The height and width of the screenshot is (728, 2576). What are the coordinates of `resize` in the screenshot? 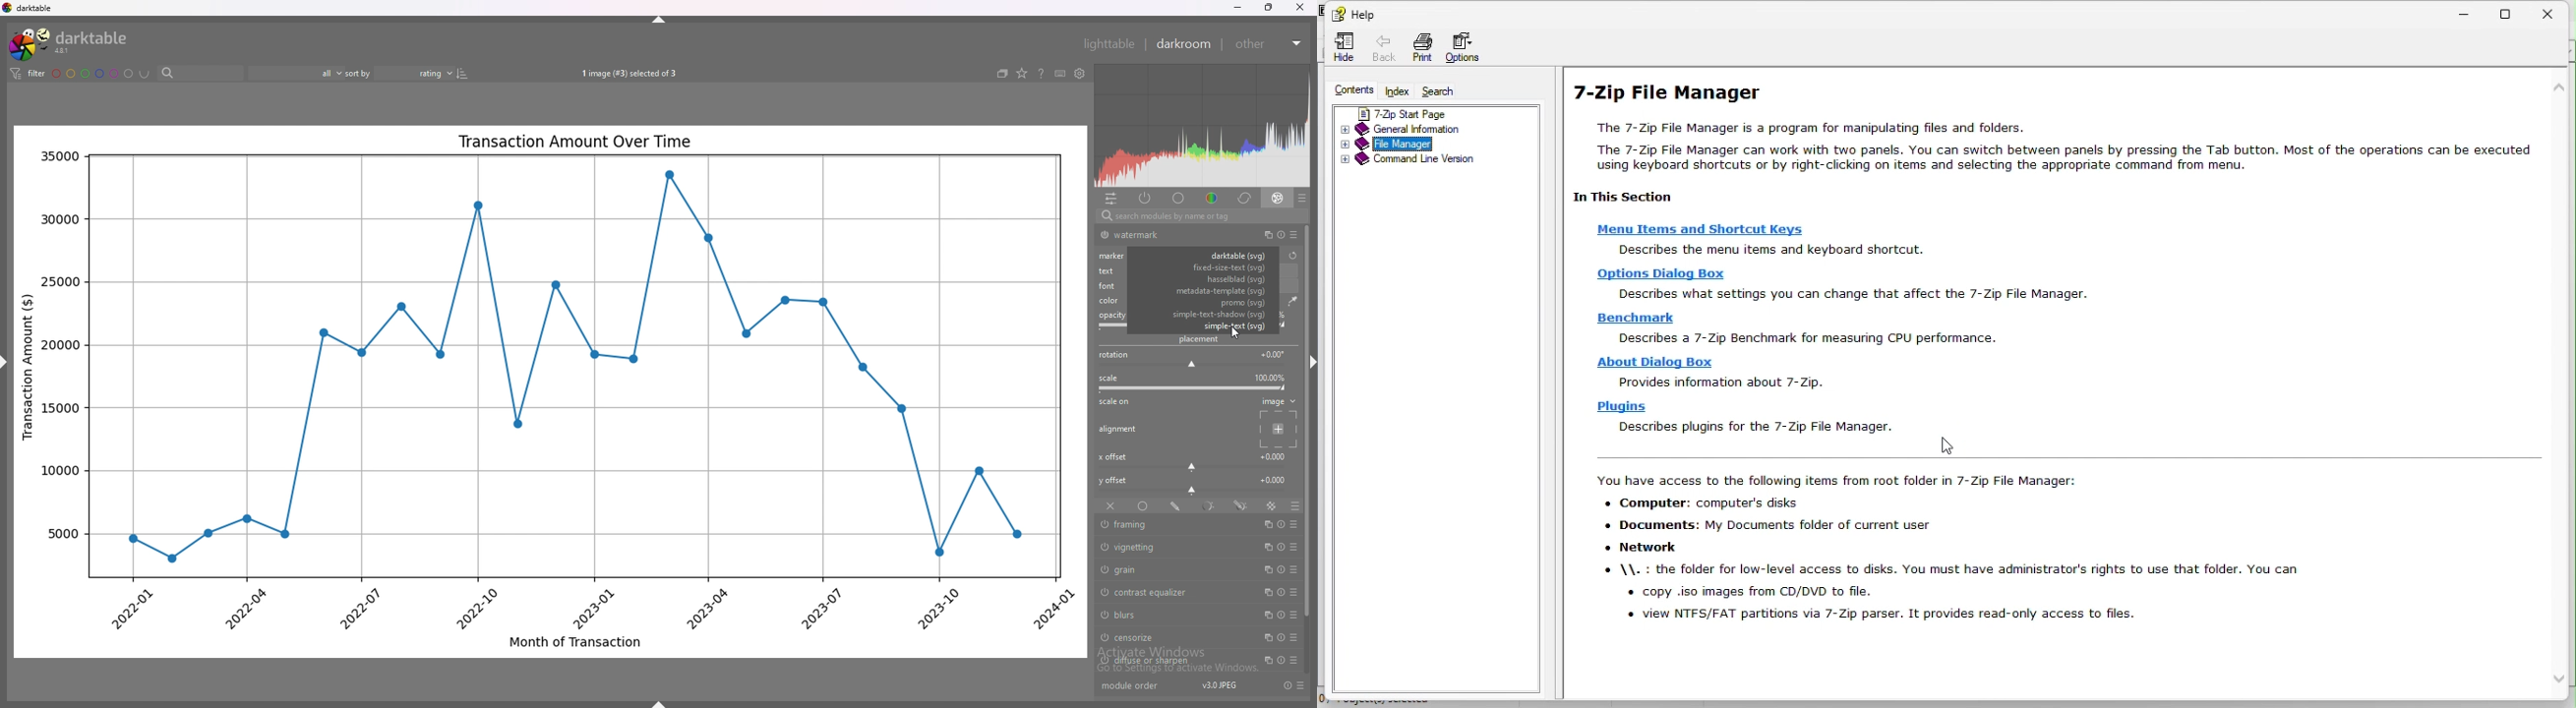 It's located at (1268, 7).